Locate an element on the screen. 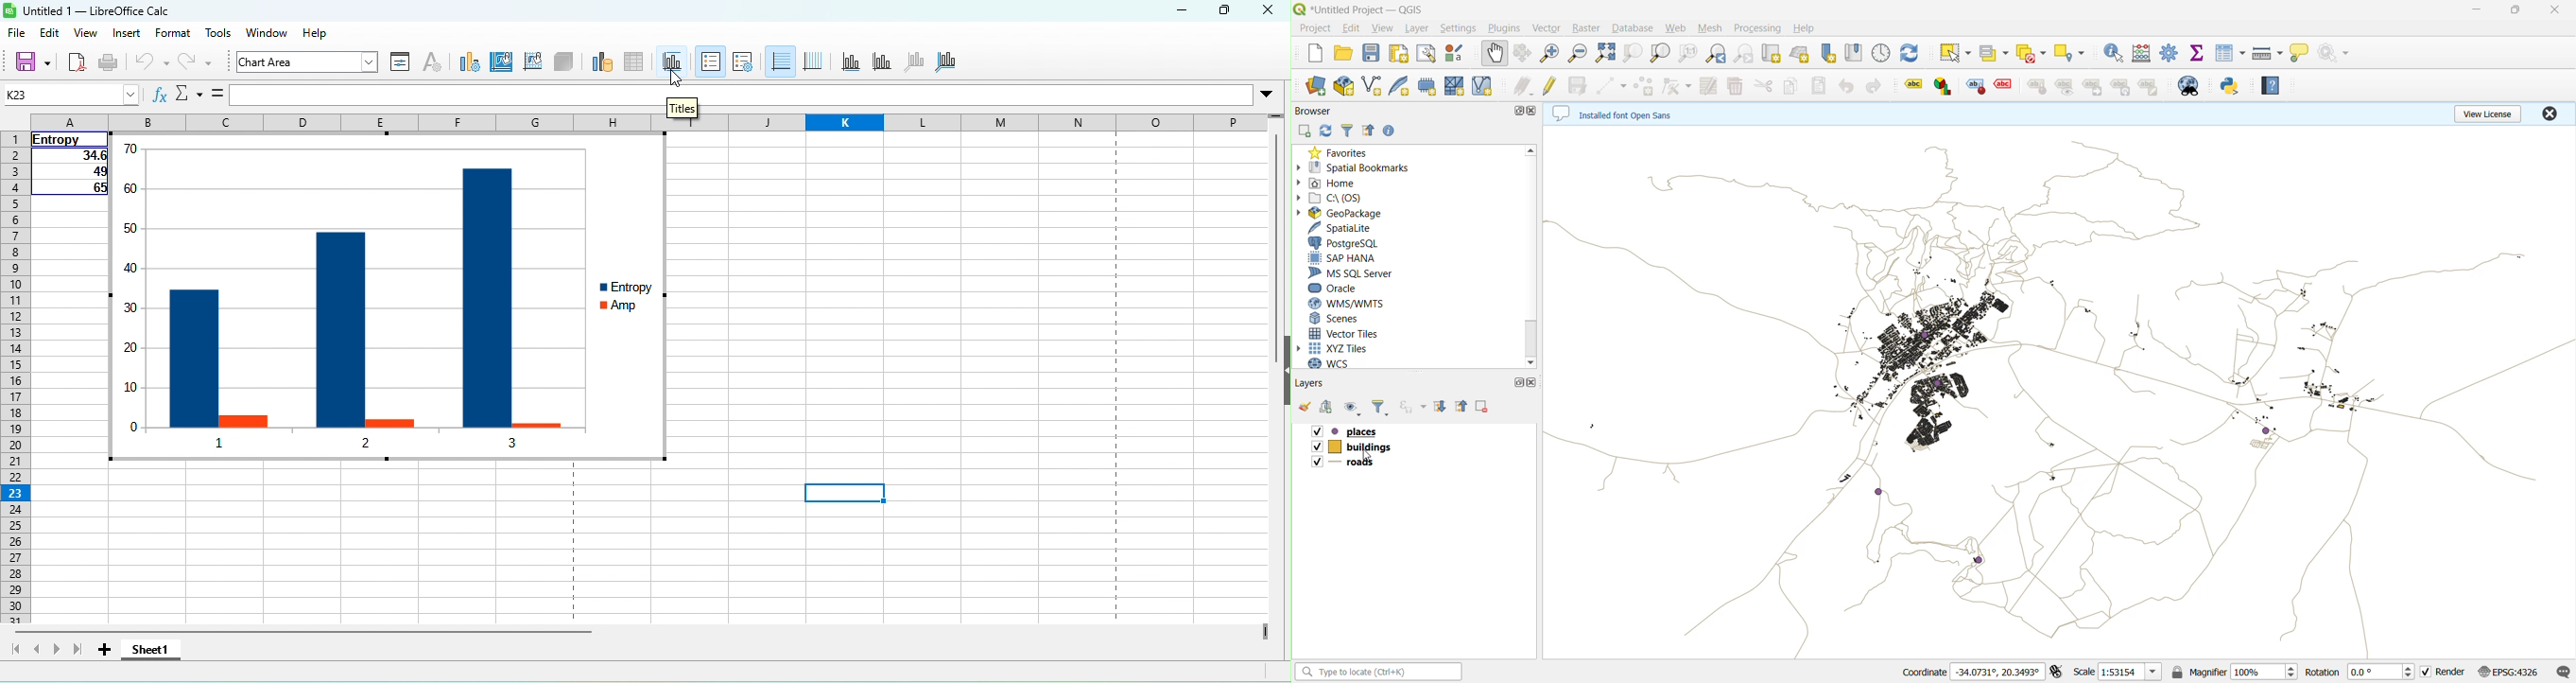 Image resolution: width=2576 pixels, height=700 pixels. minimize is located at coordinates (1167, 13).